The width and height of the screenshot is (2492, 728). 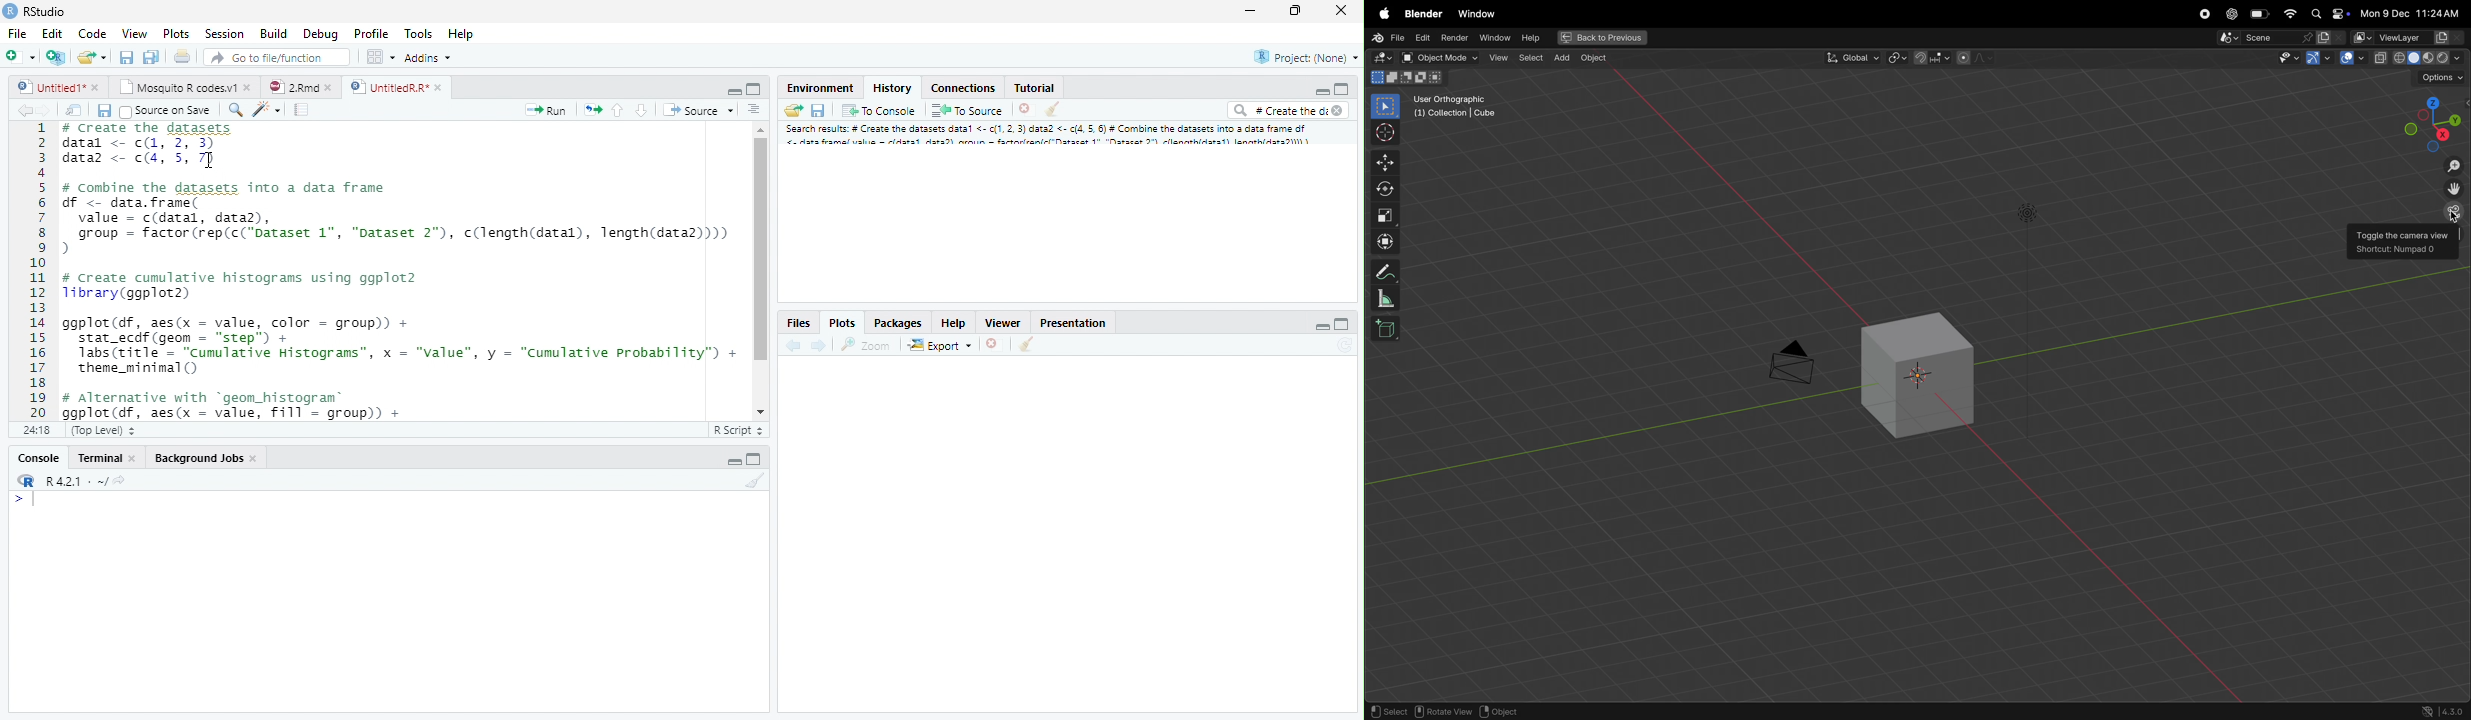 What do you see at coordinates (381, 58) in the screenshot?
I see `Workspace pane` at bounding box center [381, 58].